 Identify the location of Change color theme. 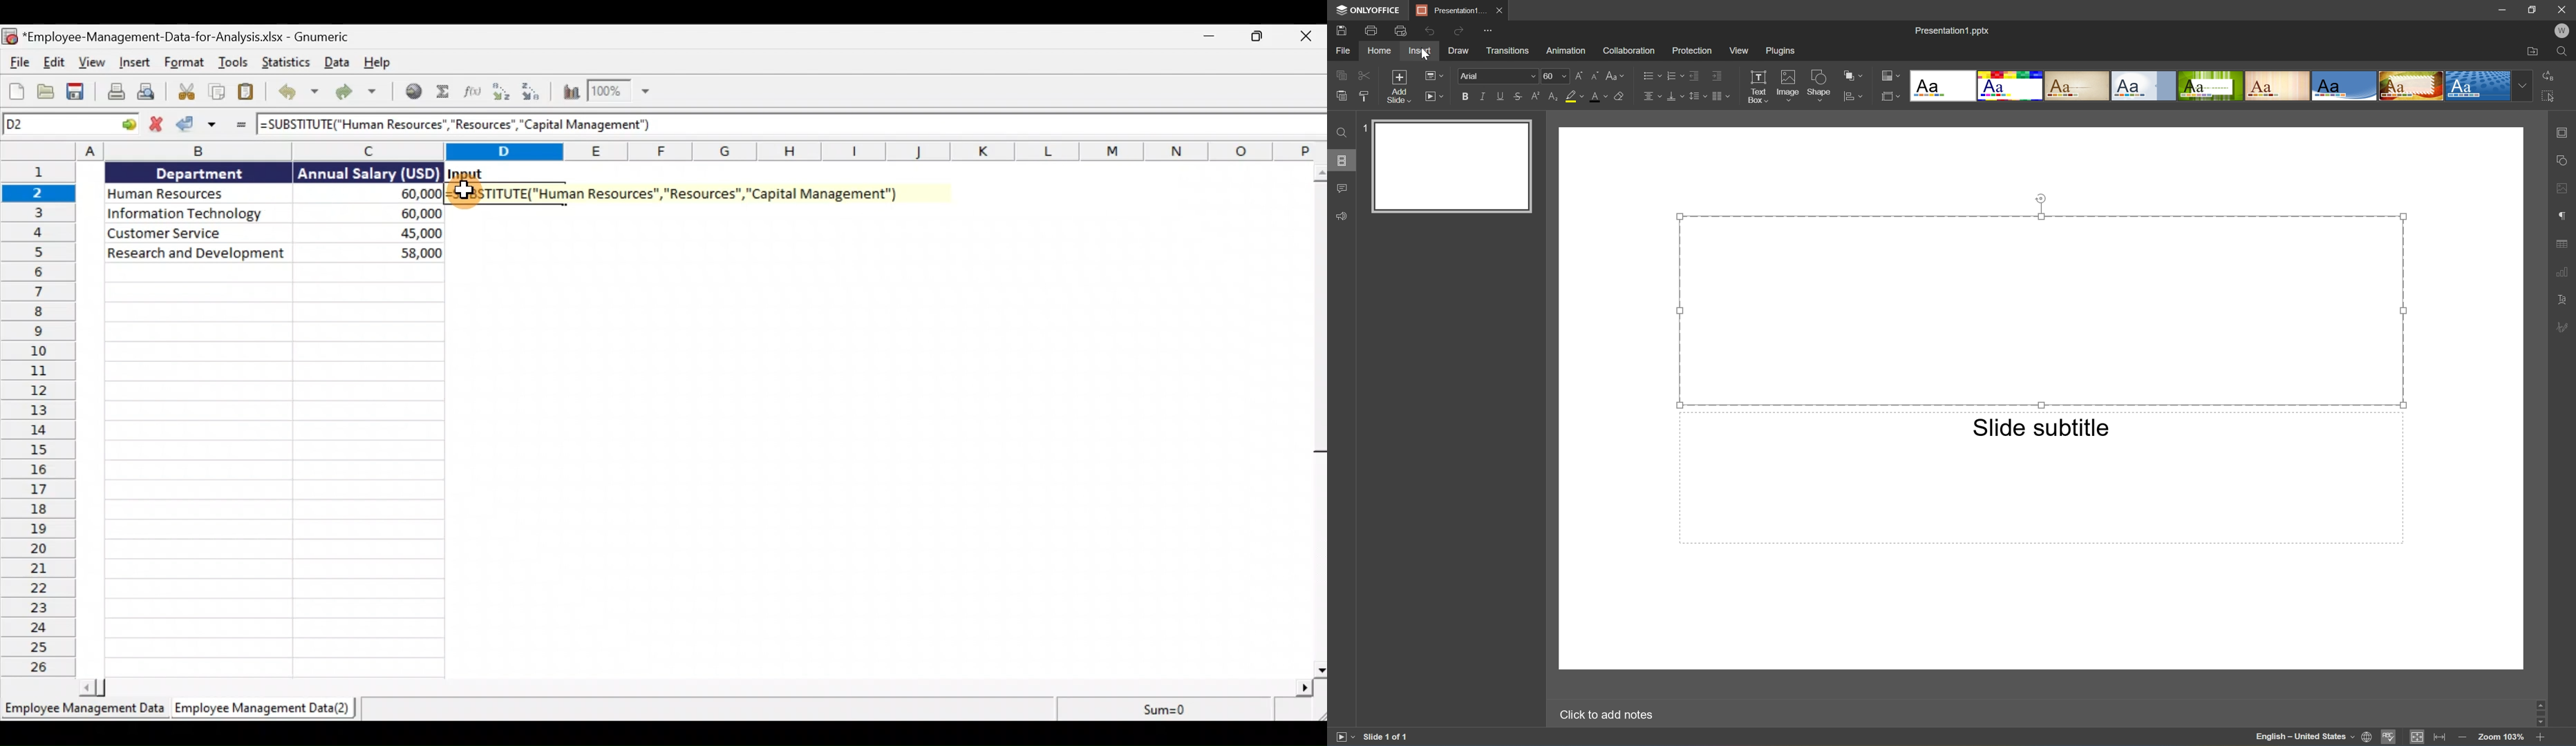
(1891, 75).